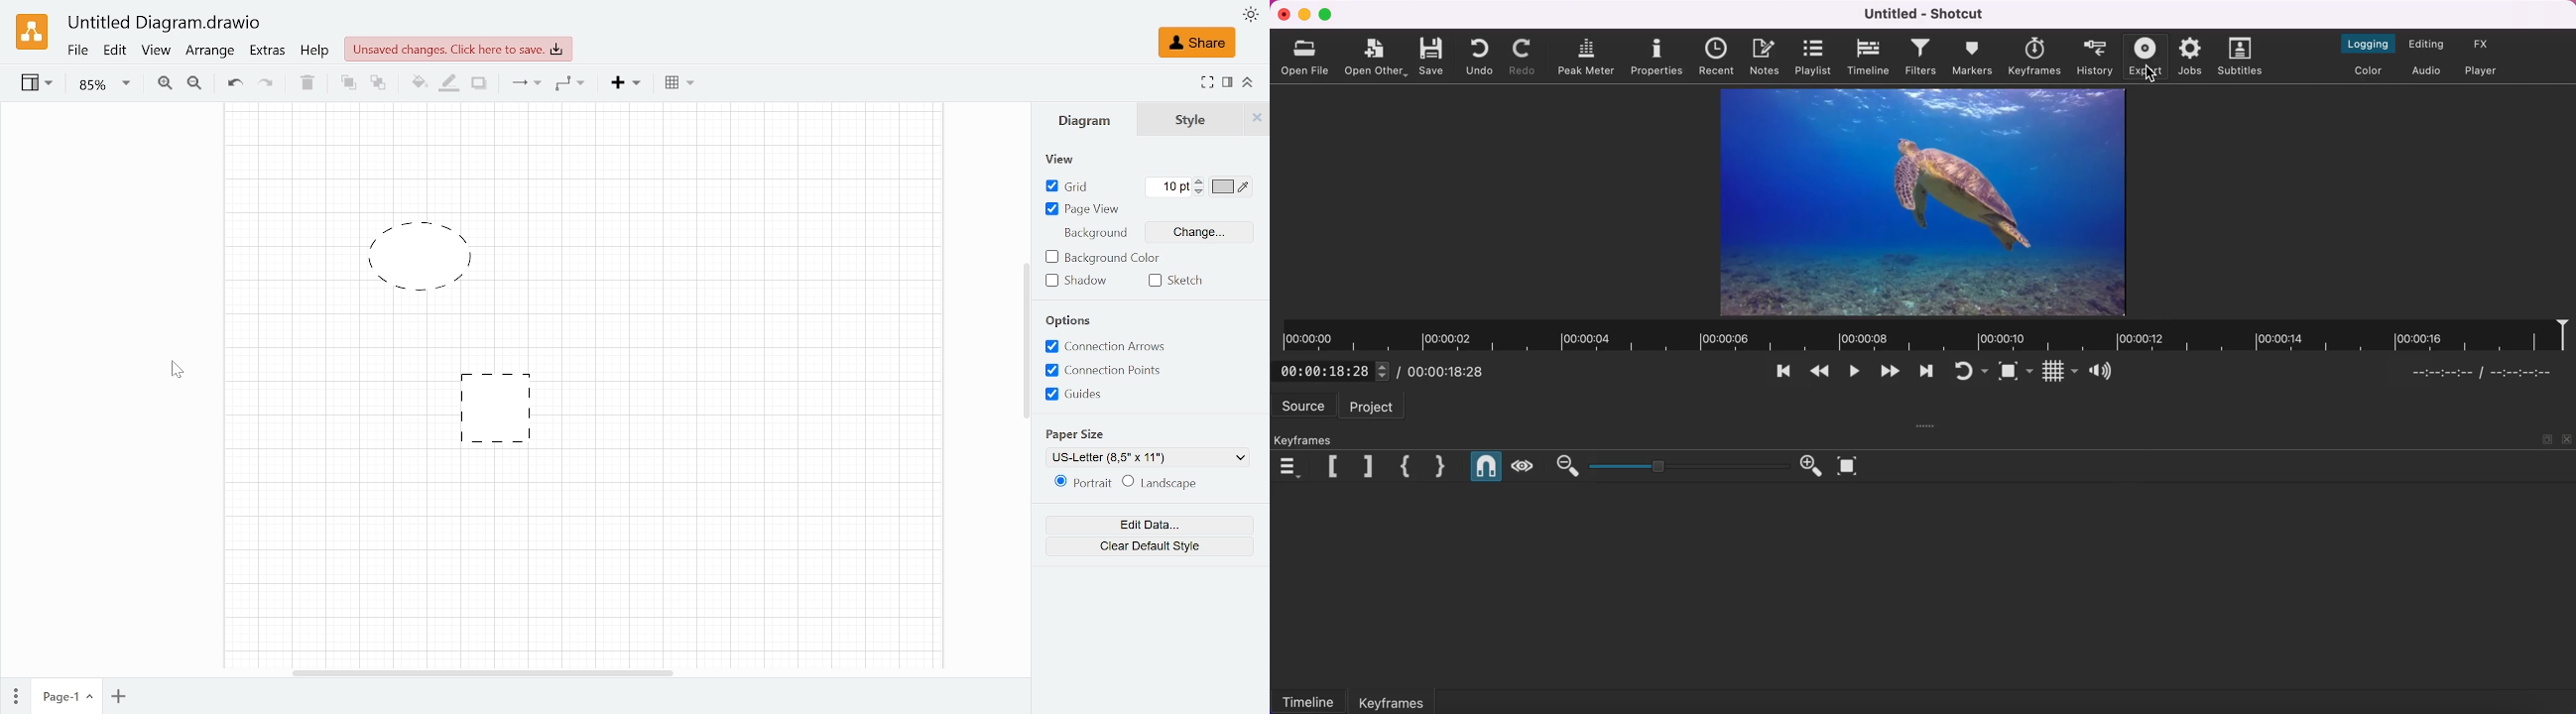 This screenshot has width=2576, height=728. I want to click on Current page, so click(65, 697).